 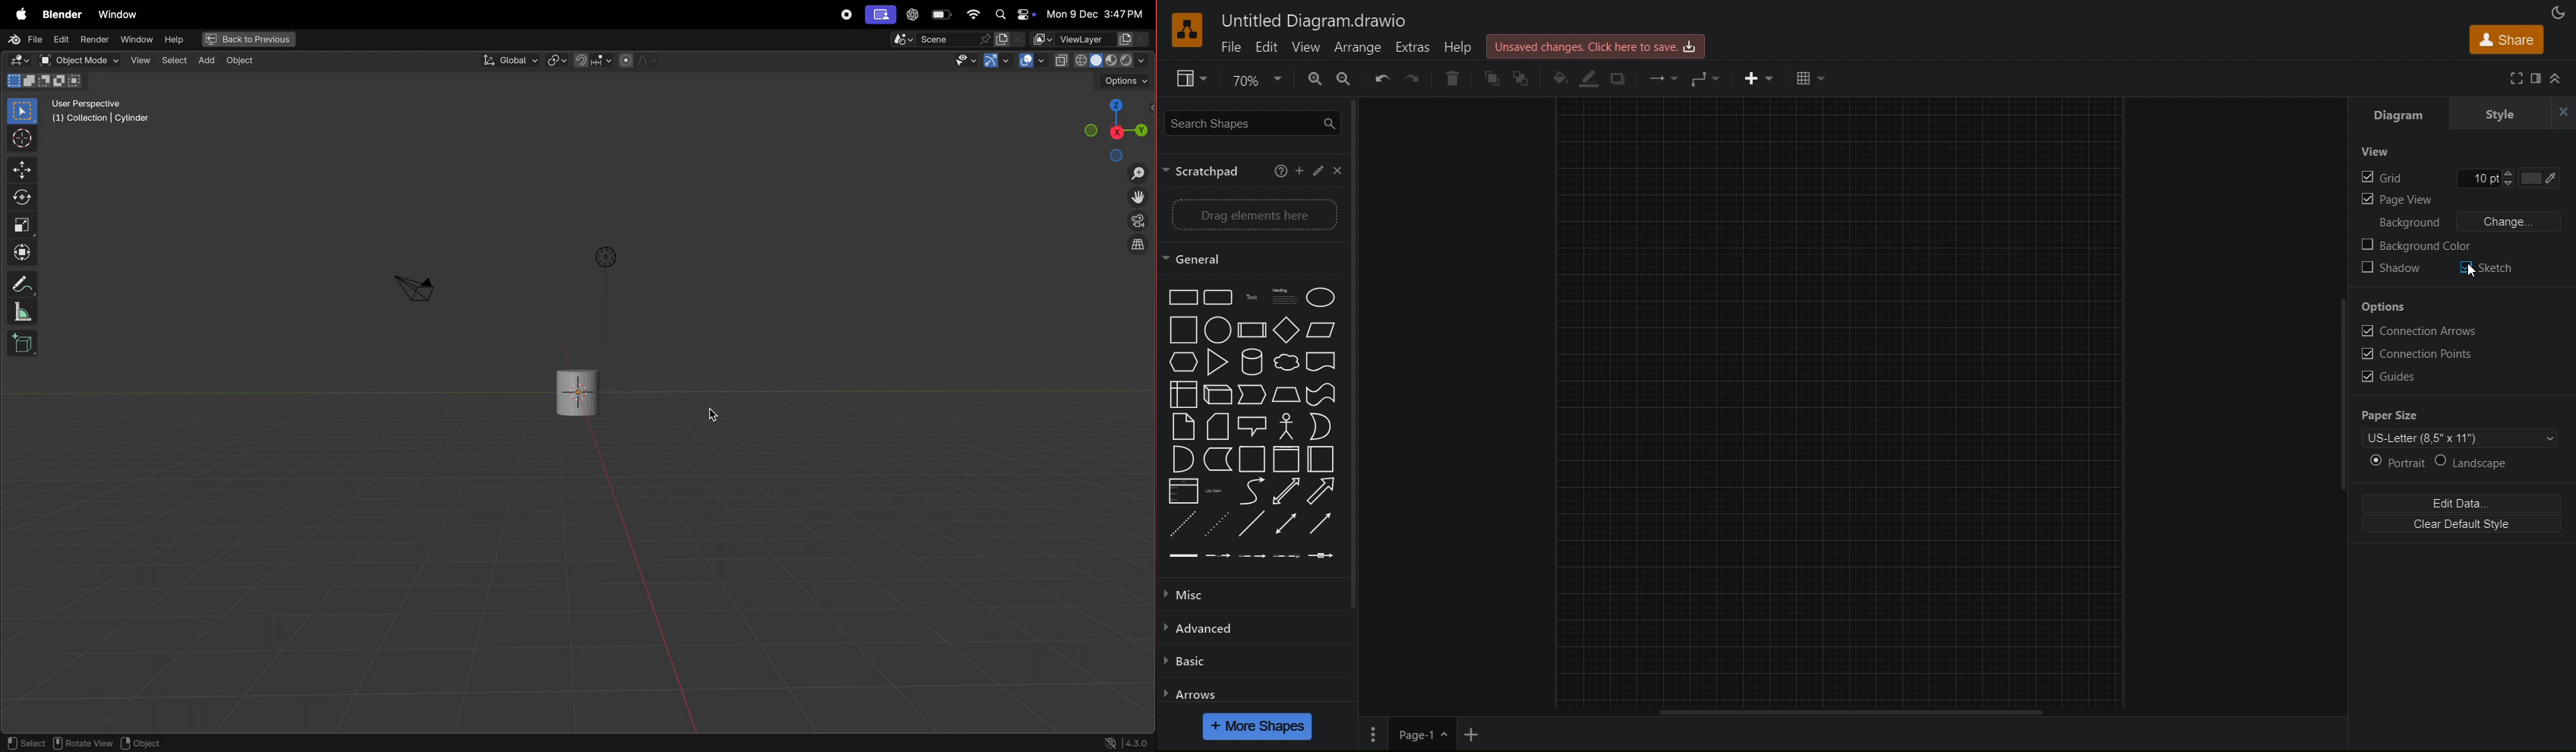 What do you see at coordinates (2392, 463) in the screenshot?
I see `Portrait` at bounding box center [2392, 463].